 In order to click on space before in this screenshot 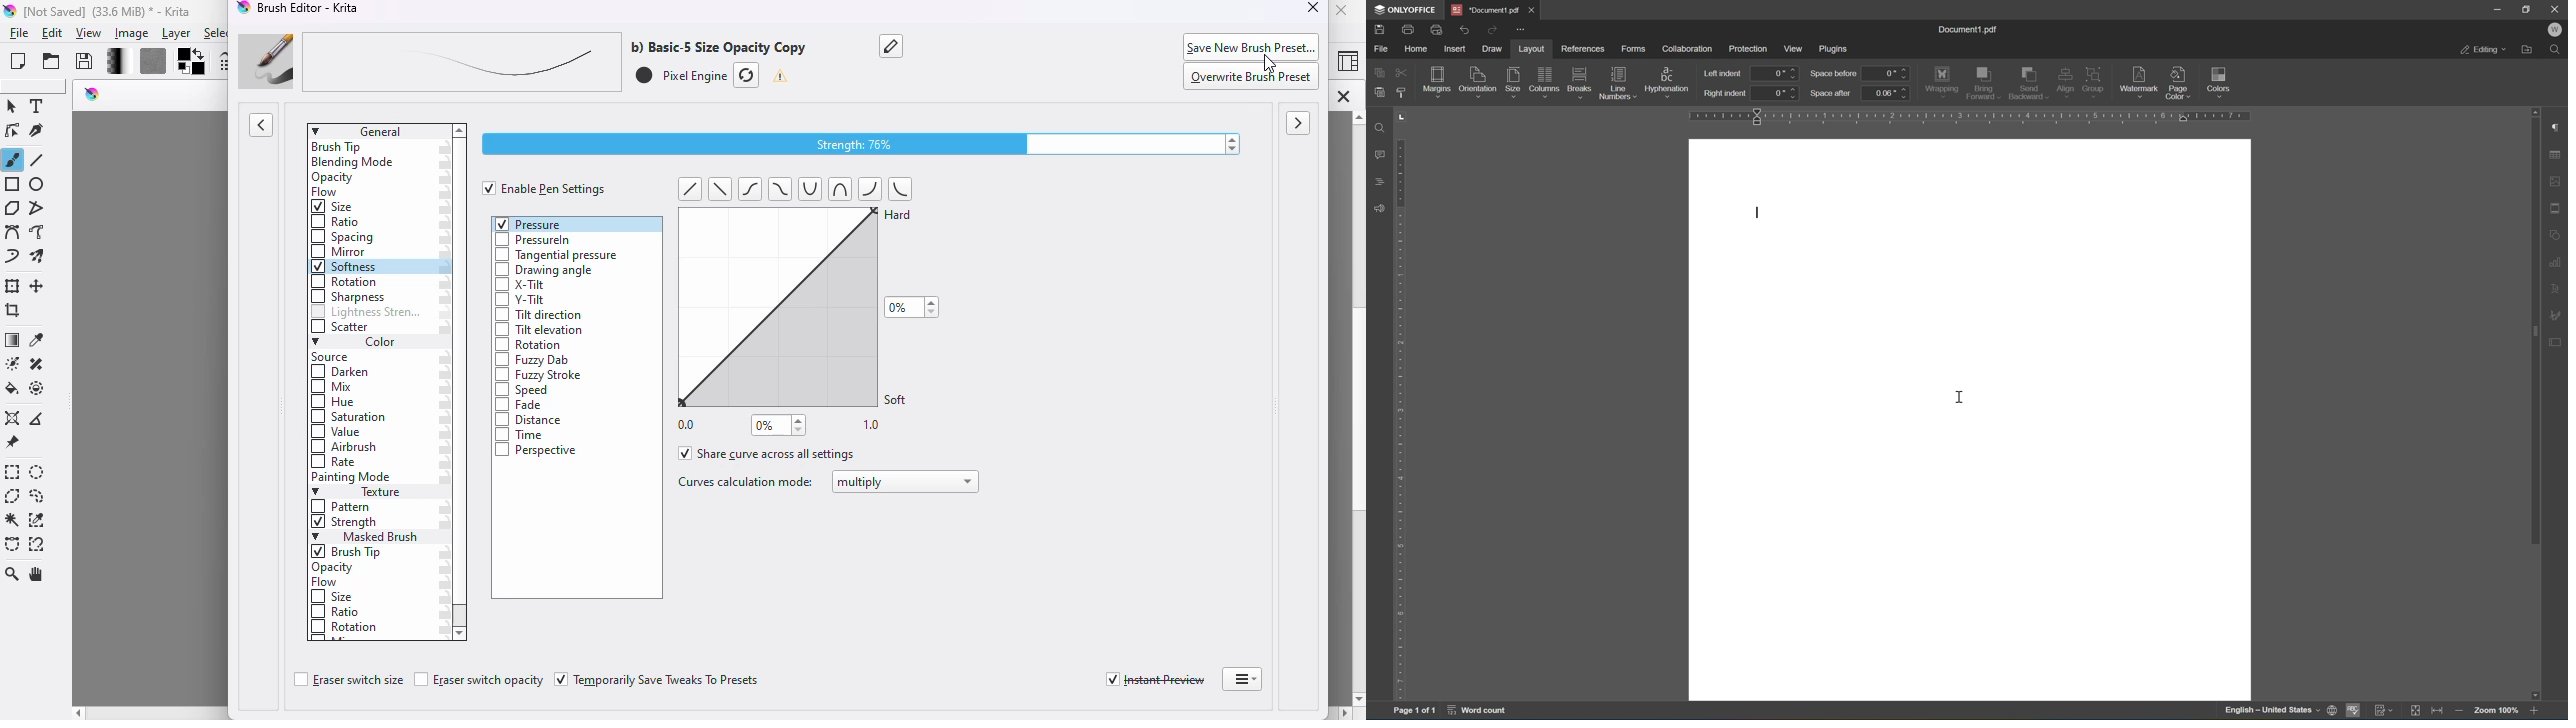, I will do `click(1833, 73)`.